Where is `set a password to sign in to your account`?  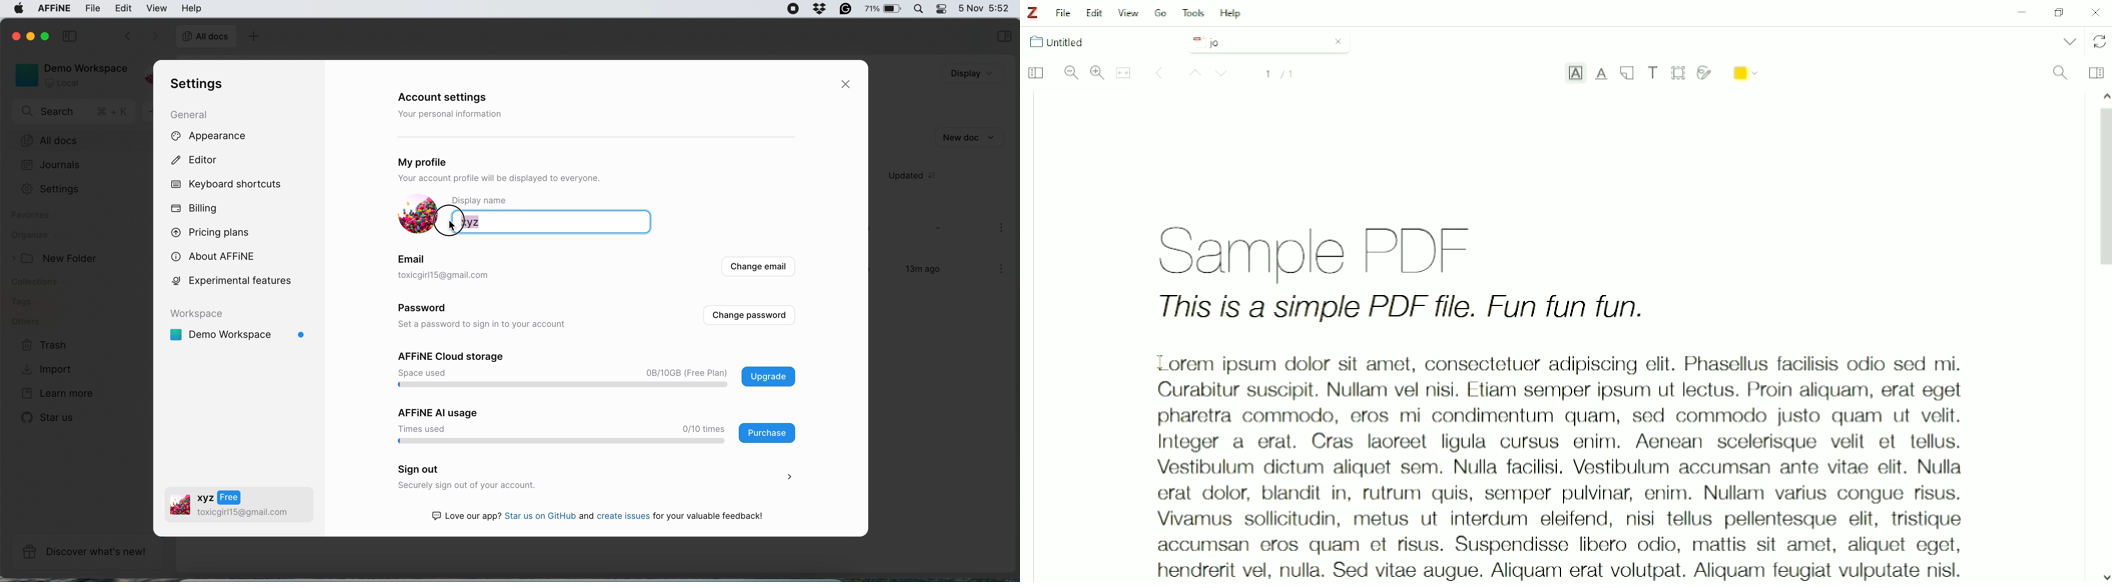 set a password to sign in to your account is located at coordinates (488, 325).